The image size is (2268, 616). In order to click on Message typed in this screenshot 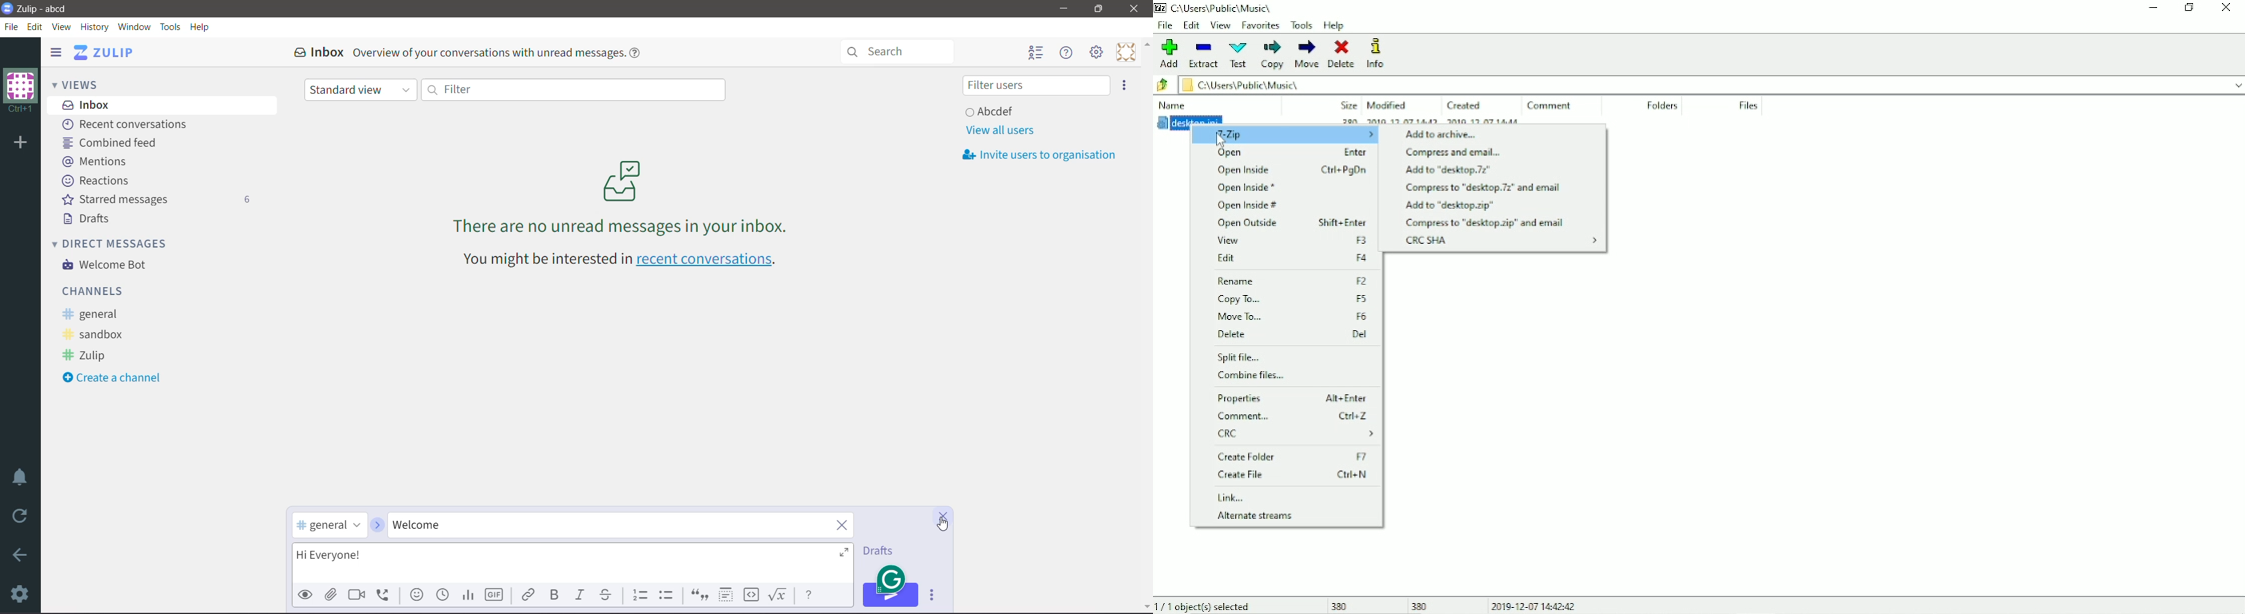, I will do `click(574, 561)`.